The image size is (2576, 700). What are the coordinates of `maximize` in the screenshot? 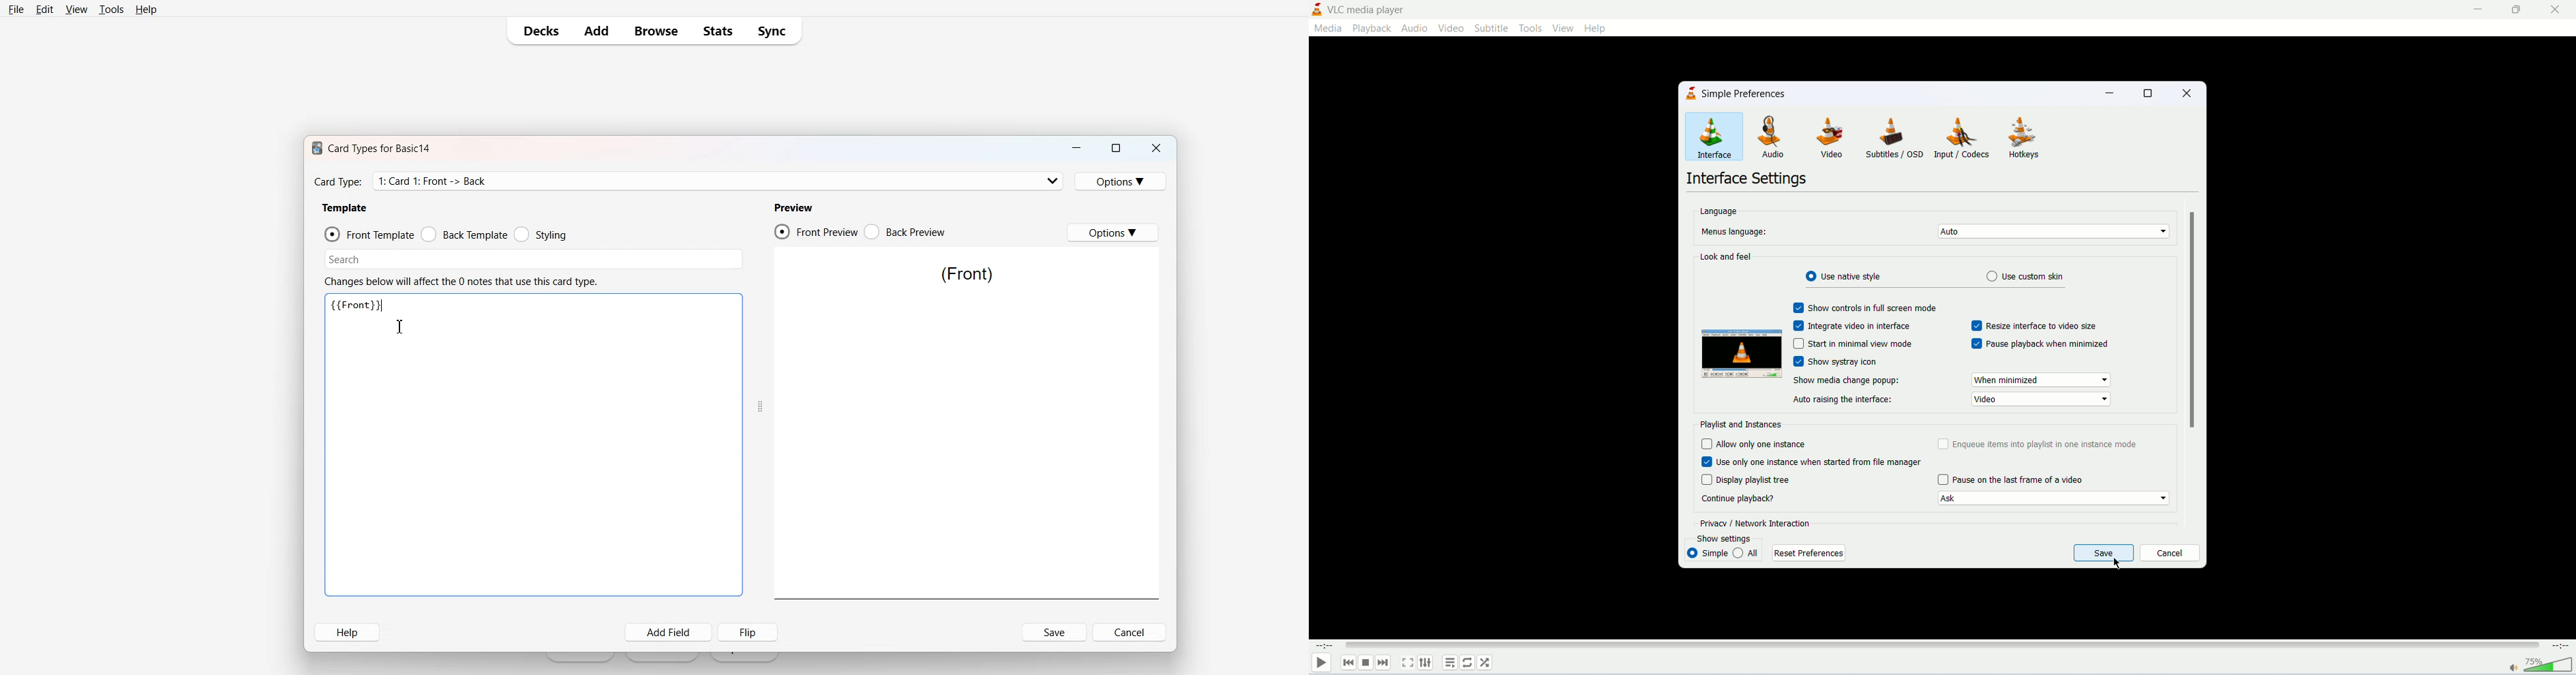 It's located at (2515, 13).